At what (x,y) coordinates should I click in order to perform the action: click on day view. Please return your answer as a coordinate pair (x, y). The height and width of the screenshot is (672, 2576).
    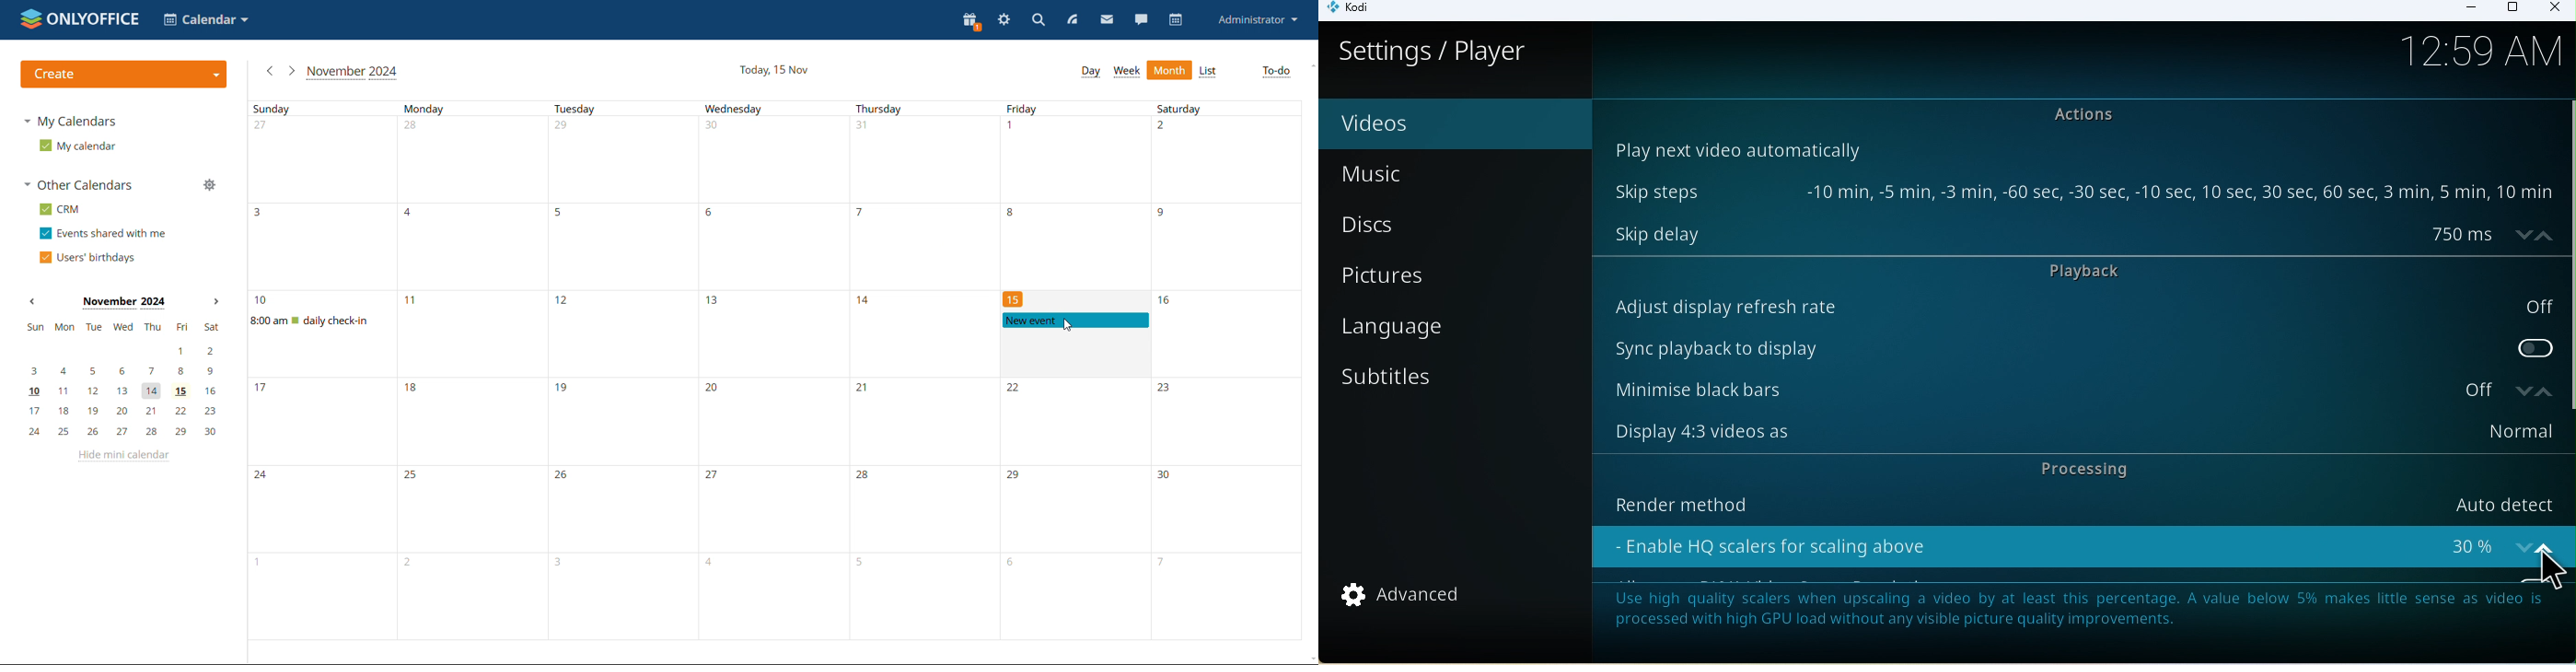
    Looking at the image, I should click on (1090, 71).